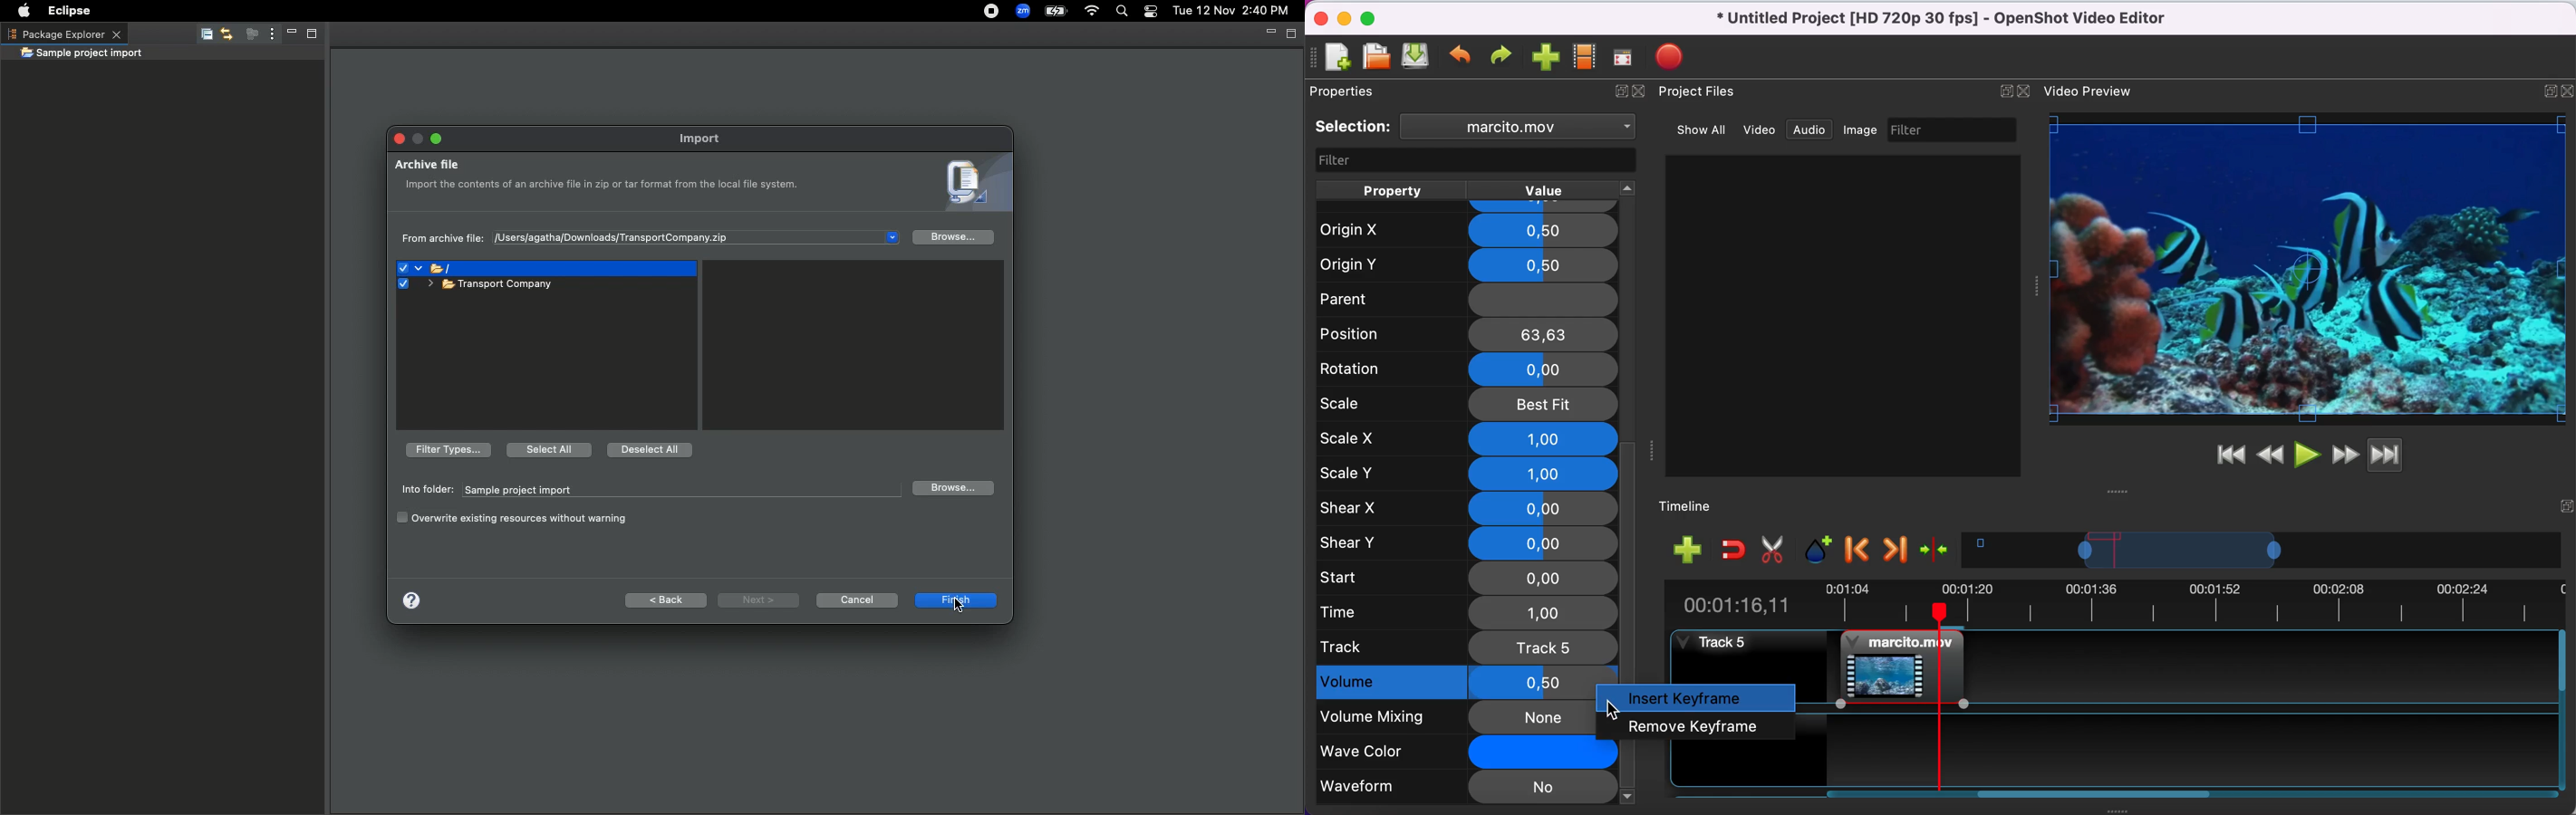  Describe the element at coordinates (971, 185) in the screenshot. I see `Icon` at that location.